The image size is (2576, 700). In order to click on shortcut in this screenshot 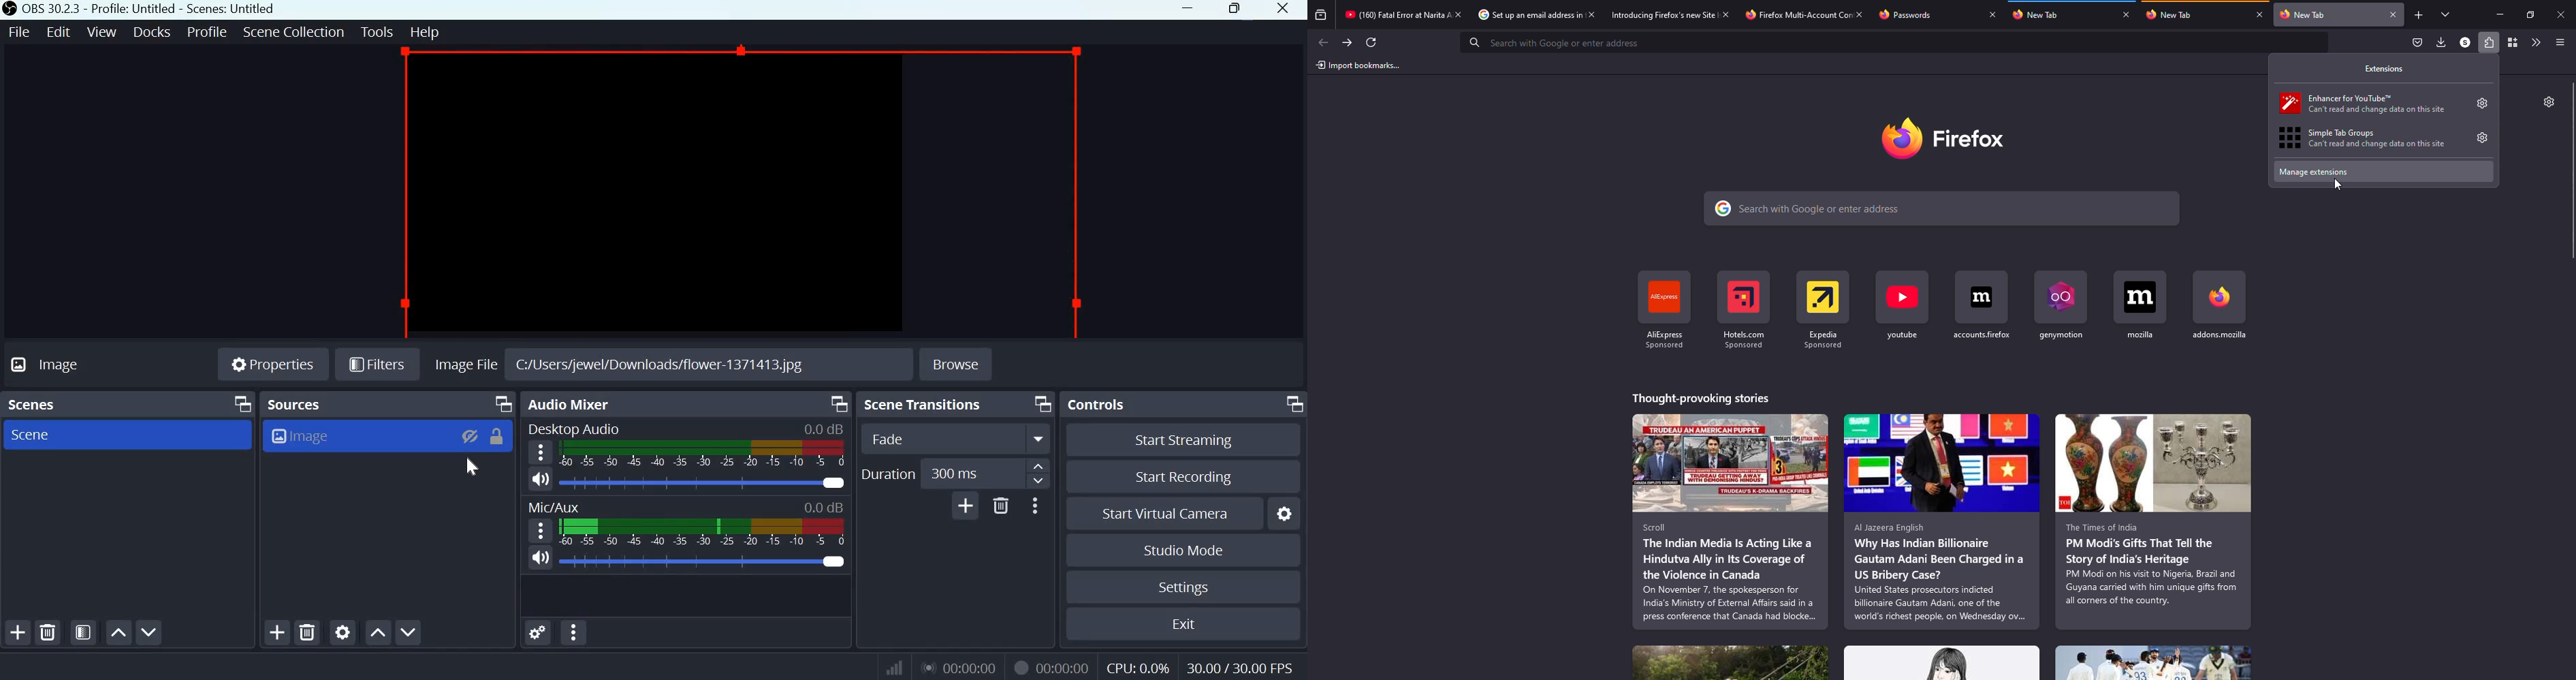, I will do `click(1748, 308)`.